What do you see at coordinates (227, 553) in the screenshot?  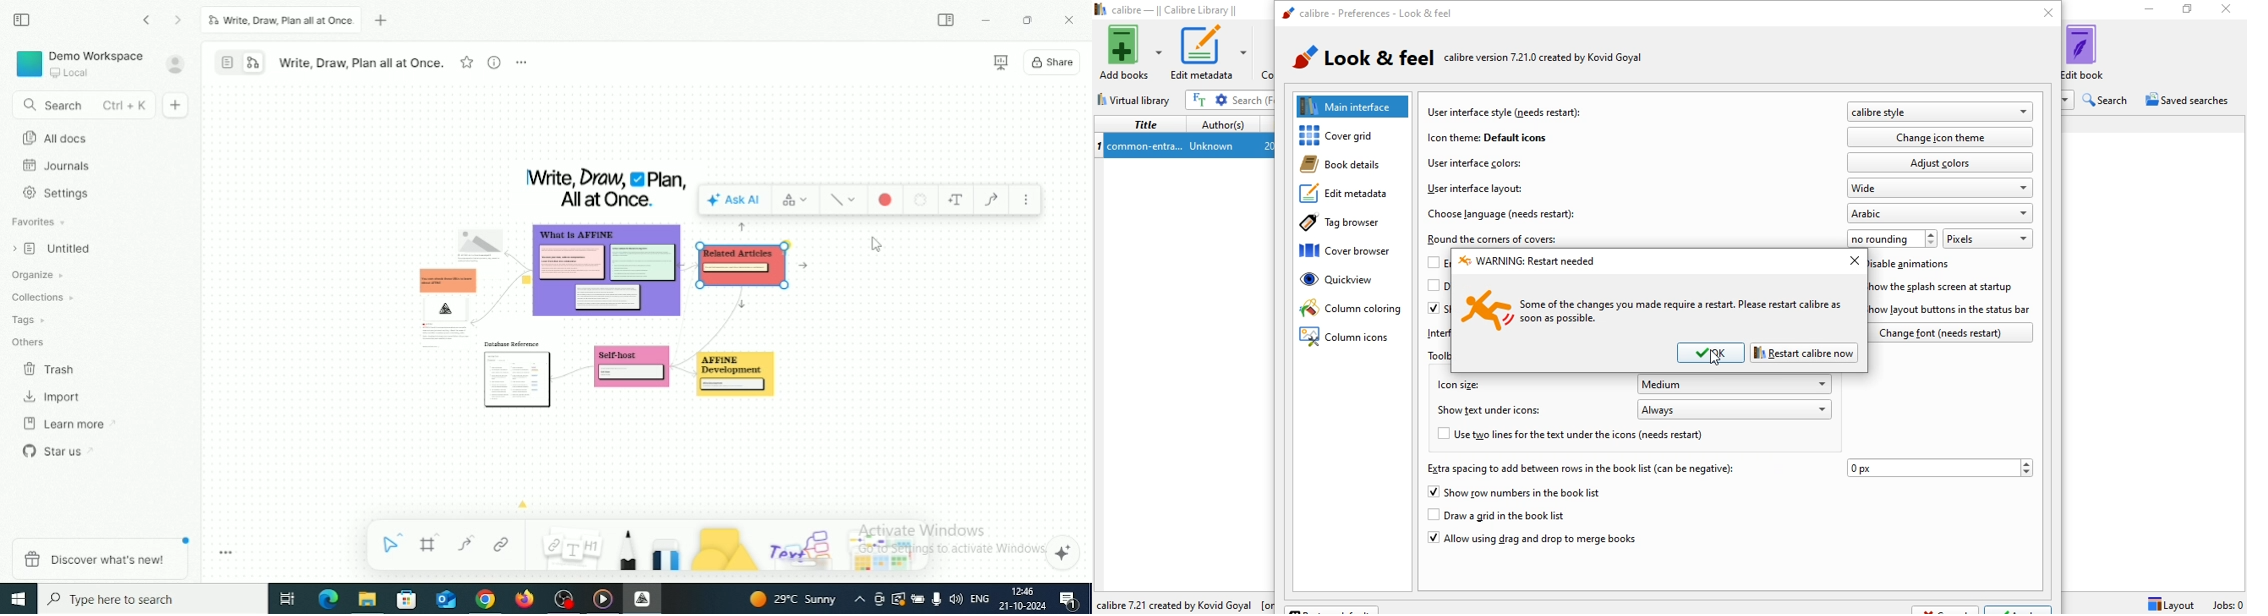 I see `Toggle Zoom Tool Bar` at bounding box center [227, 553].